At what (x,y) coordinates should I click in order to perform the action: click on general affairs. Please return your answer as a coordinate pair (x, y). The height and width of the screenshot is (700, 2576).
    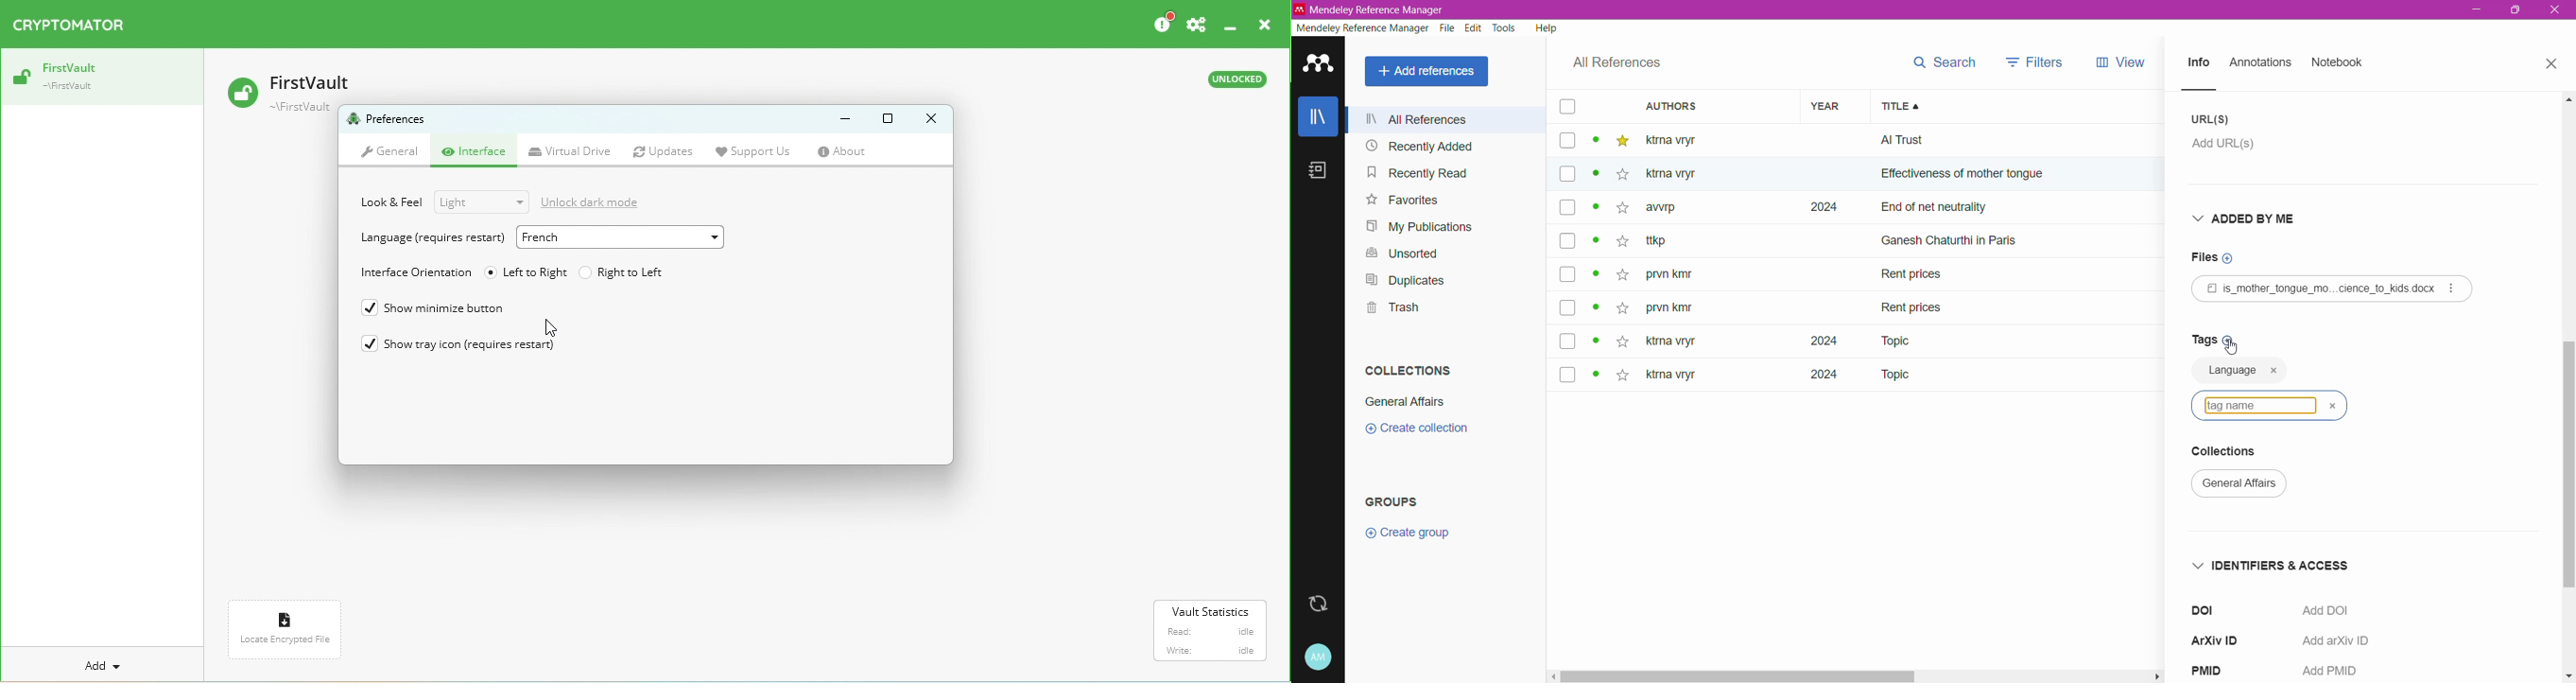
    Looking at the image, I should click on (2246, 486).